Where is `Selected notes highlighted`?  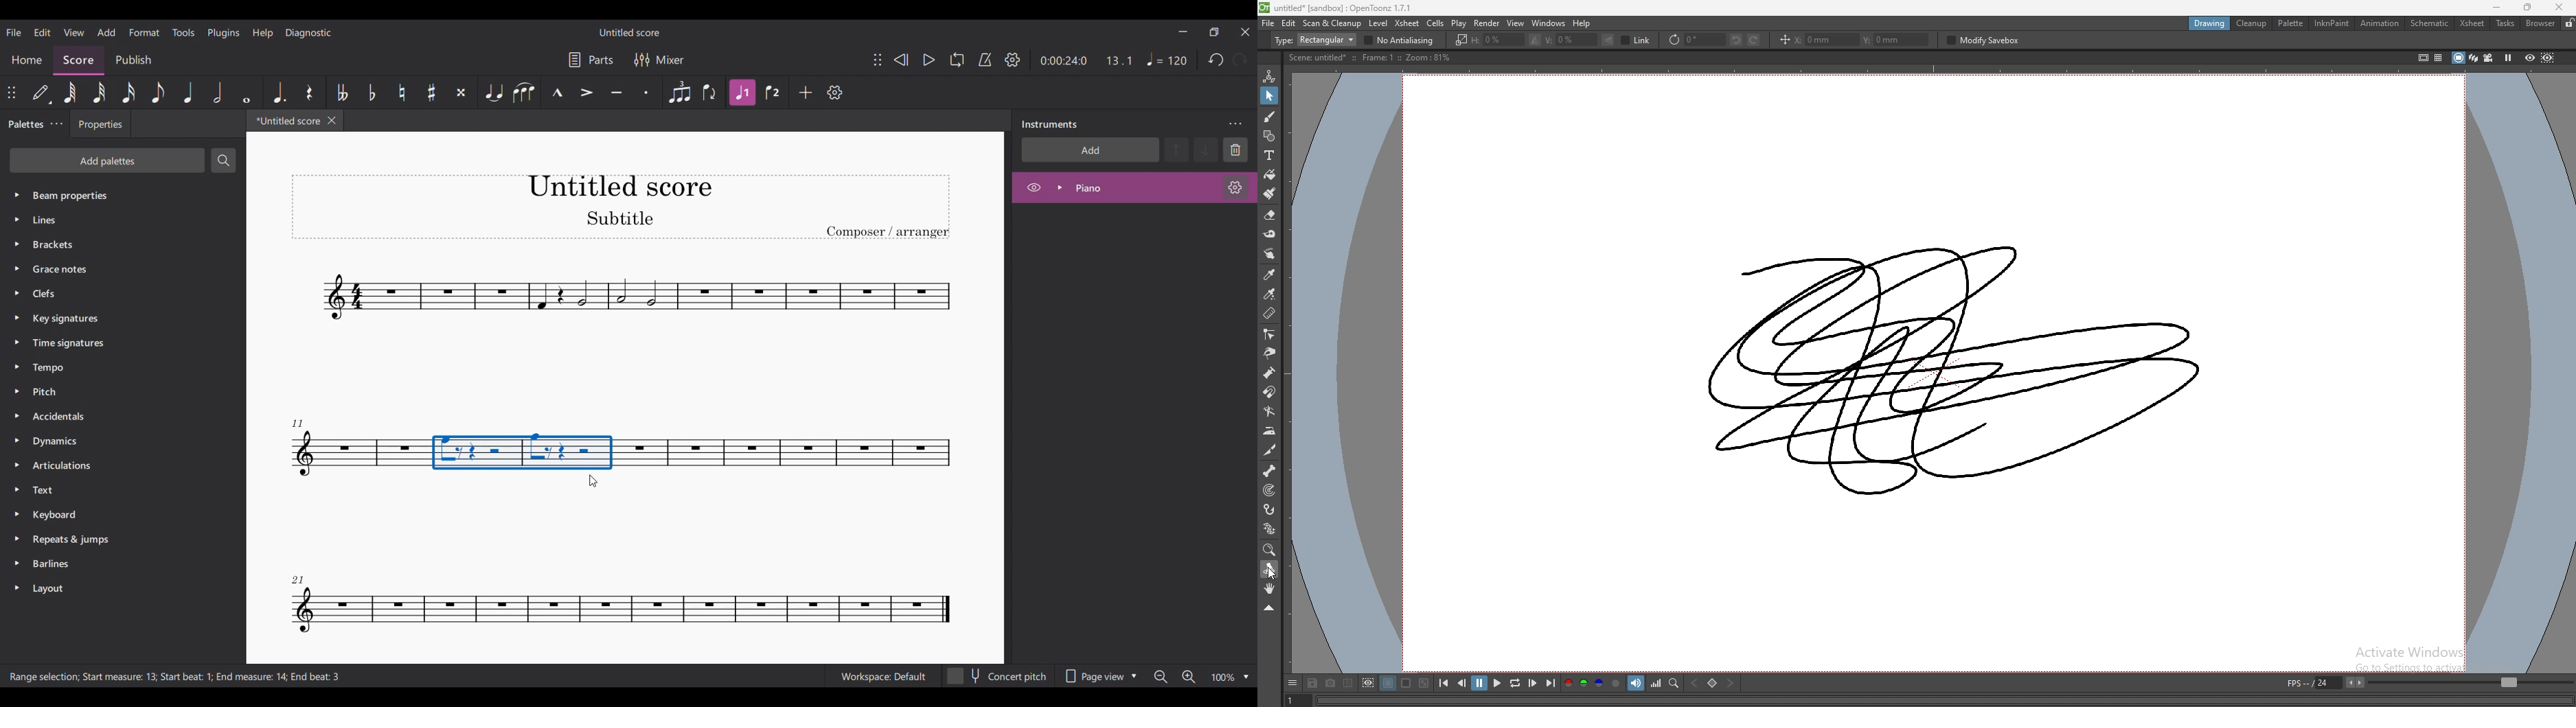
Selected notes highlighted is located at coordinates (523, 452).